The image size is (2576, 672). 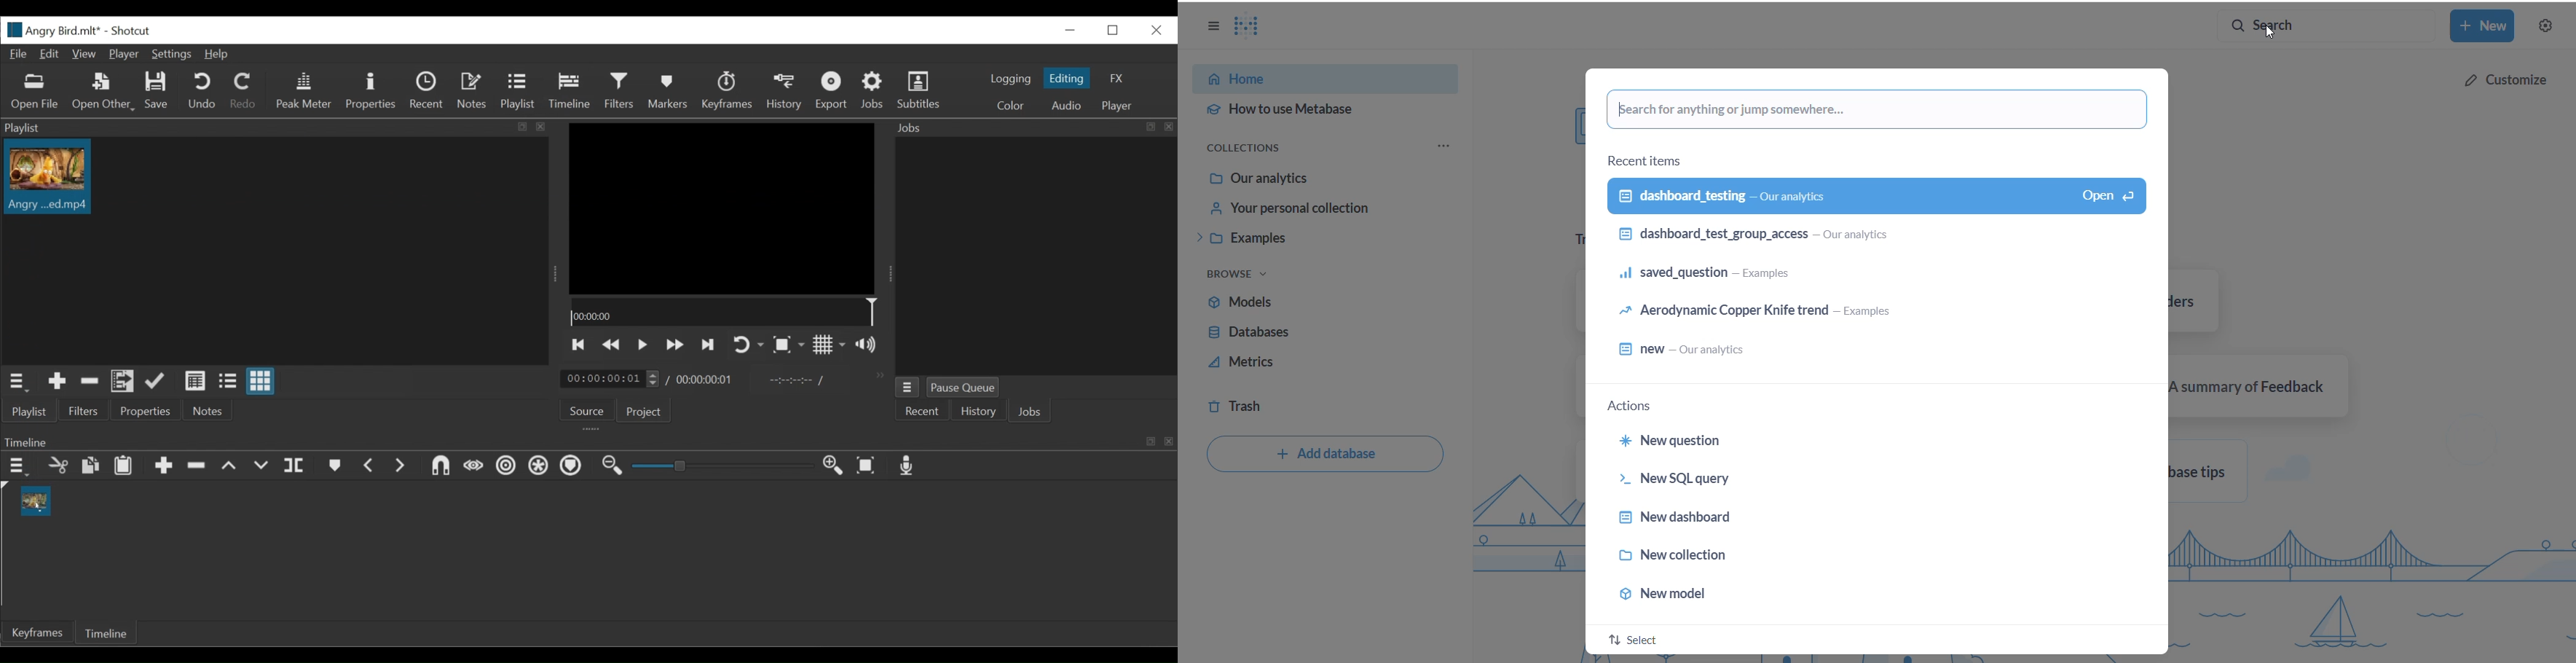 What do you see at coordinates (906, 467) in the screenshot?
I see `Record audio` at bounding box center [906, 467].